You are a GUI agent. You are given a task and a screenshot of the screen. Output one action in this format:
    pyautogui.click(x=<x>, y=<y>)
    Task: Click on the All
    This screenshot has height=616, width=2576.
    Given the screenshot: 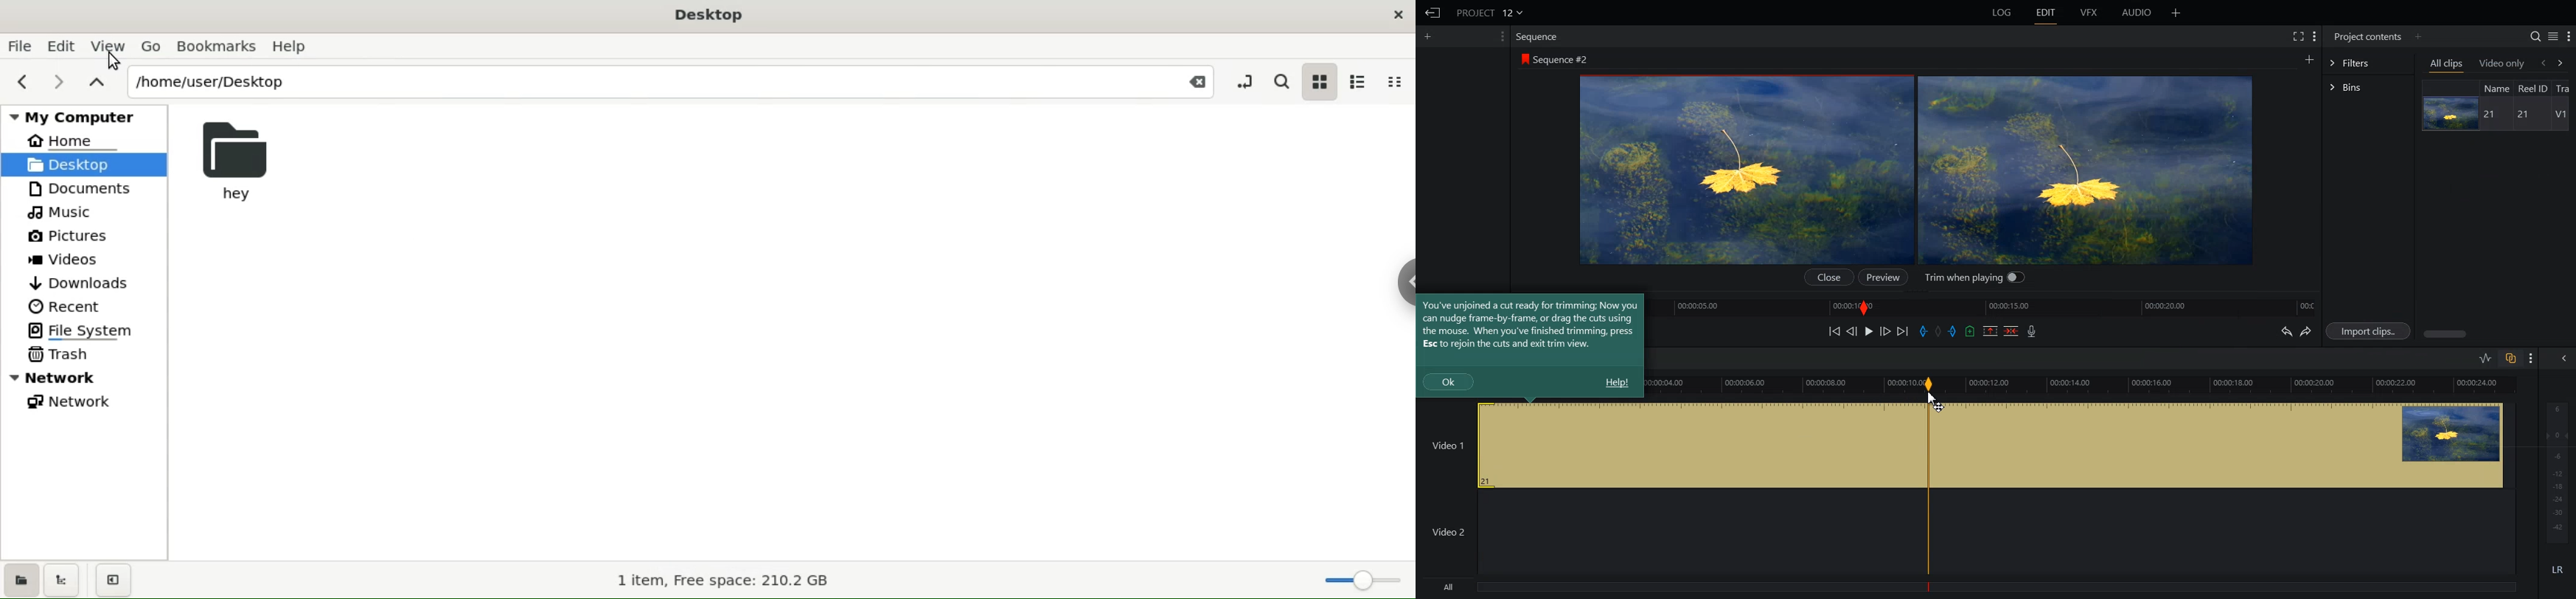 What is the action you would take?
    pyautogui.click(x=1666, y=588)
    